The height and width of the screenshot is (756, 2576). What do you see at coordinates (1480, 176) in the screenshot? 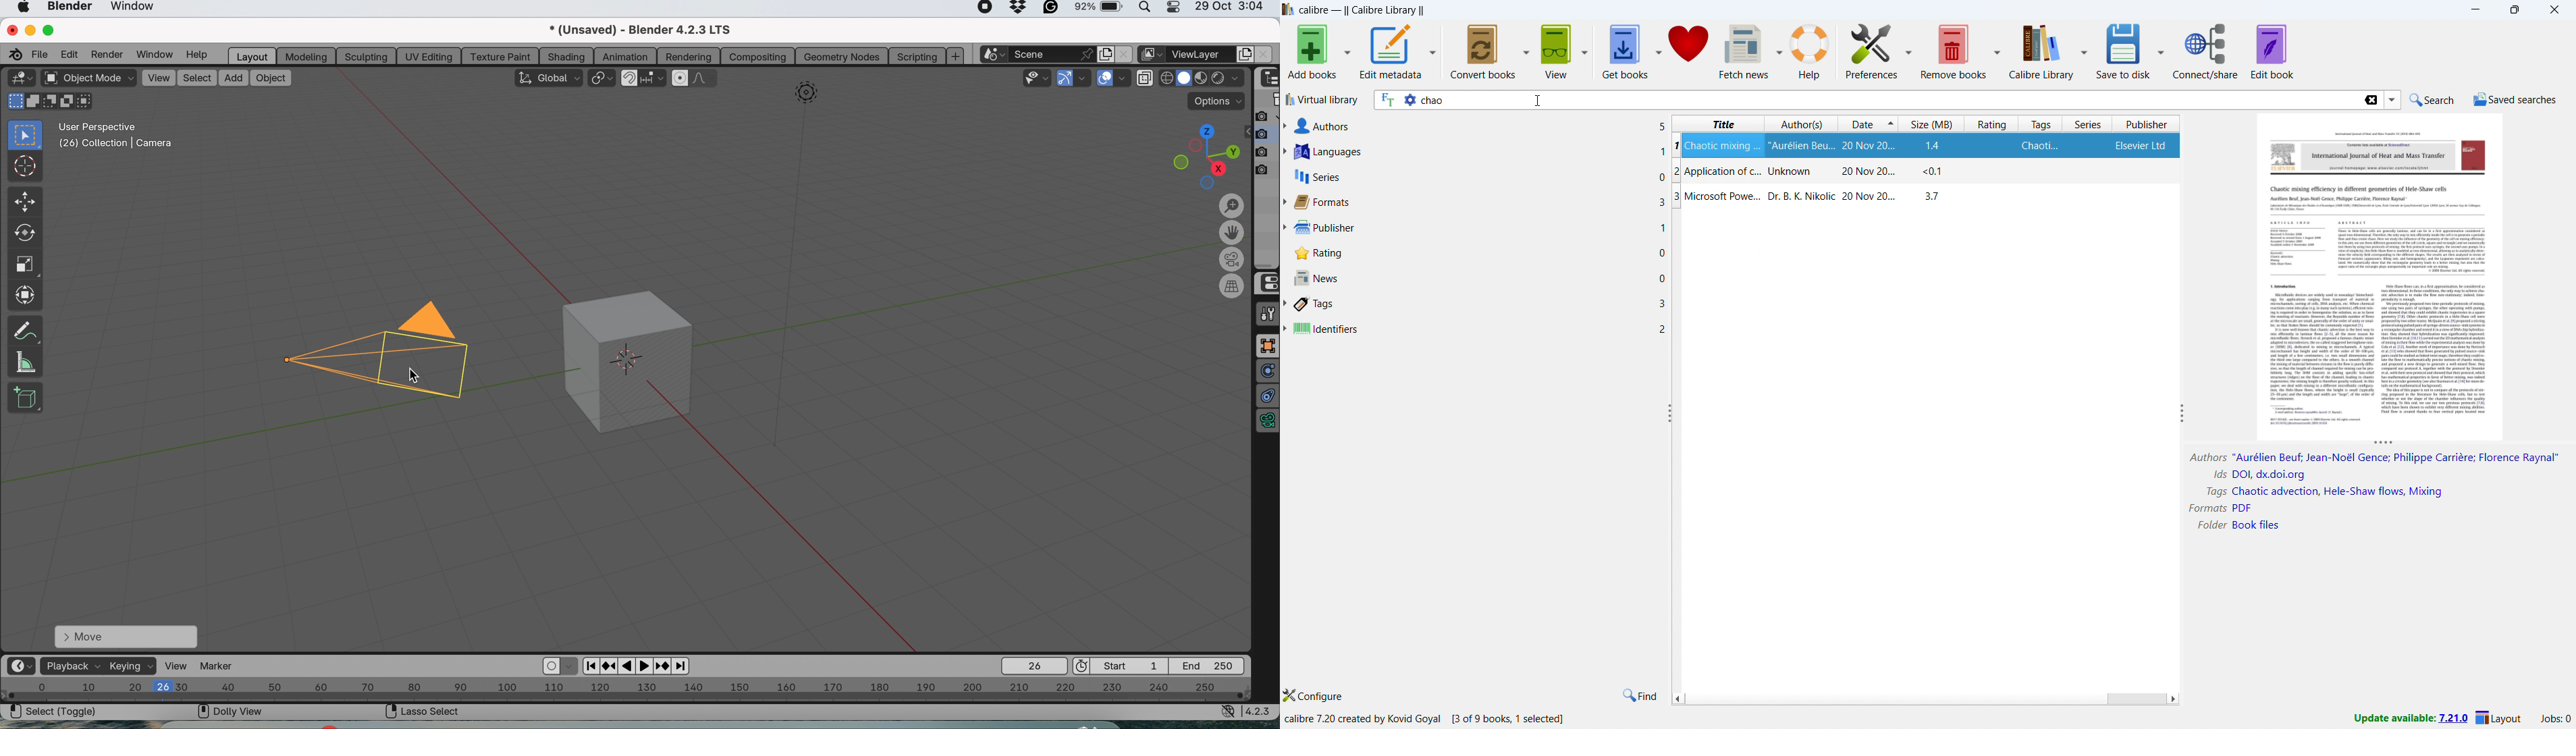
I see `series` at bounding box center [1480, 176].